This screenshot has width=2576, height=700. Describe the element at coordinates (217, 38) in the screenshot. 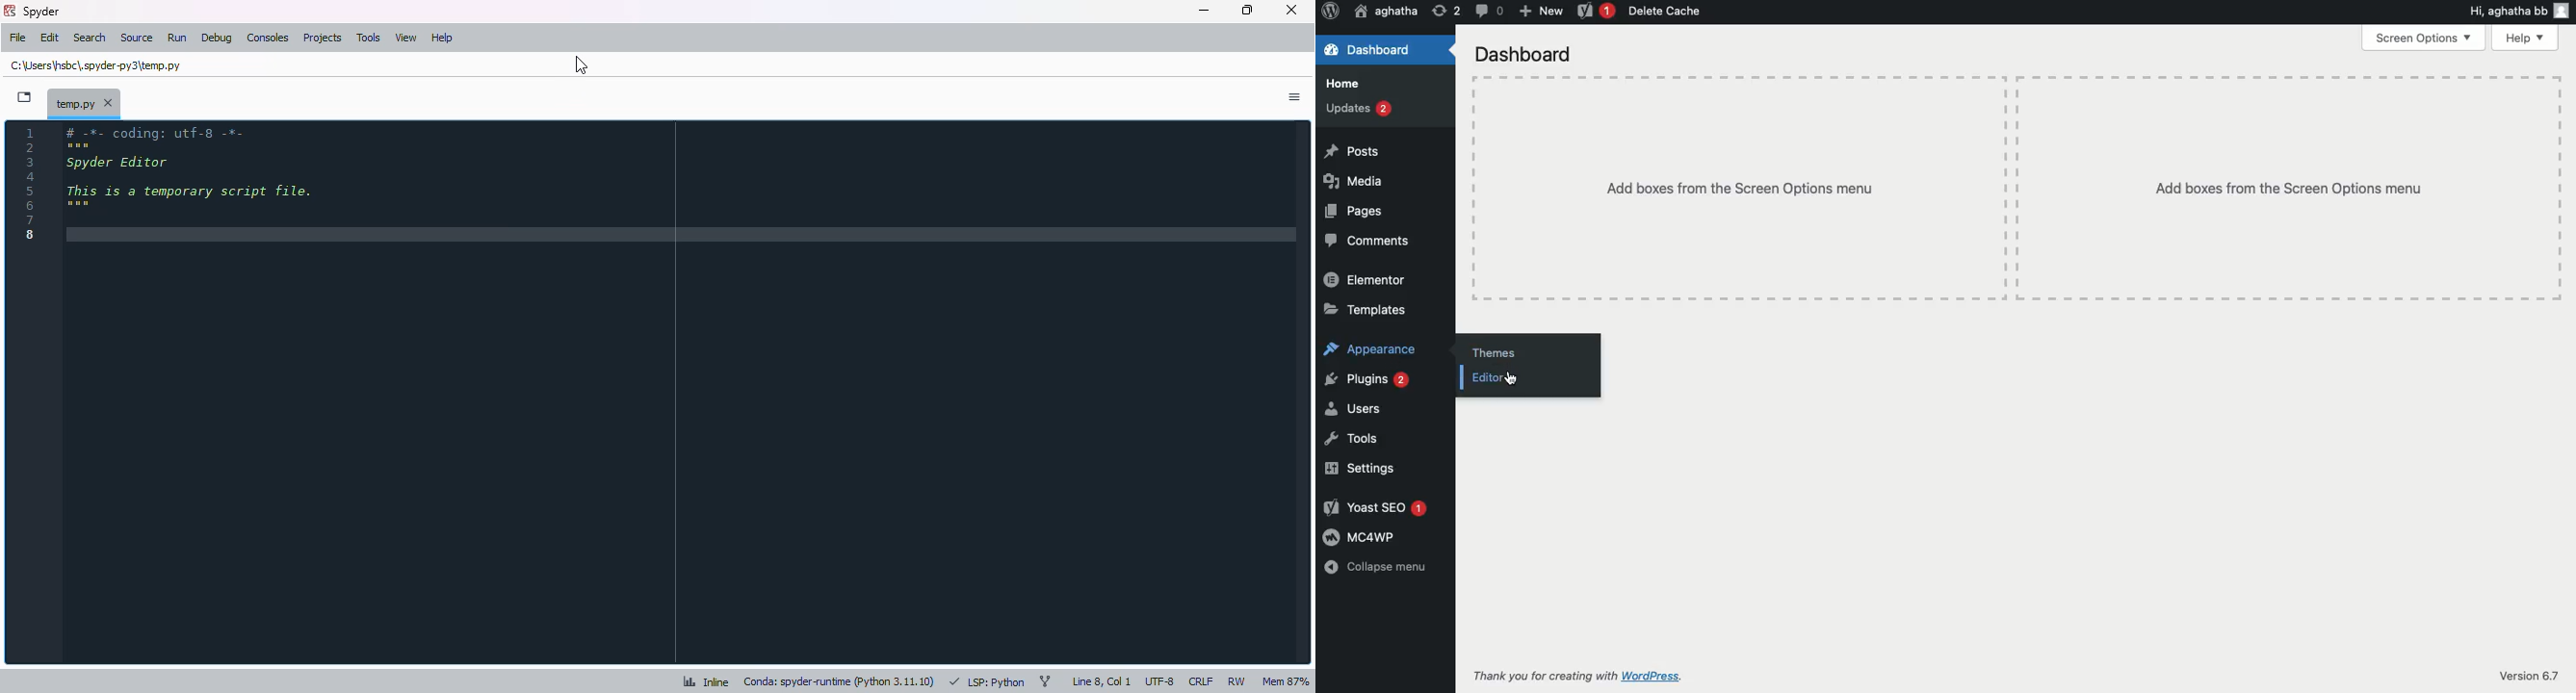

I see `debug` at that location.